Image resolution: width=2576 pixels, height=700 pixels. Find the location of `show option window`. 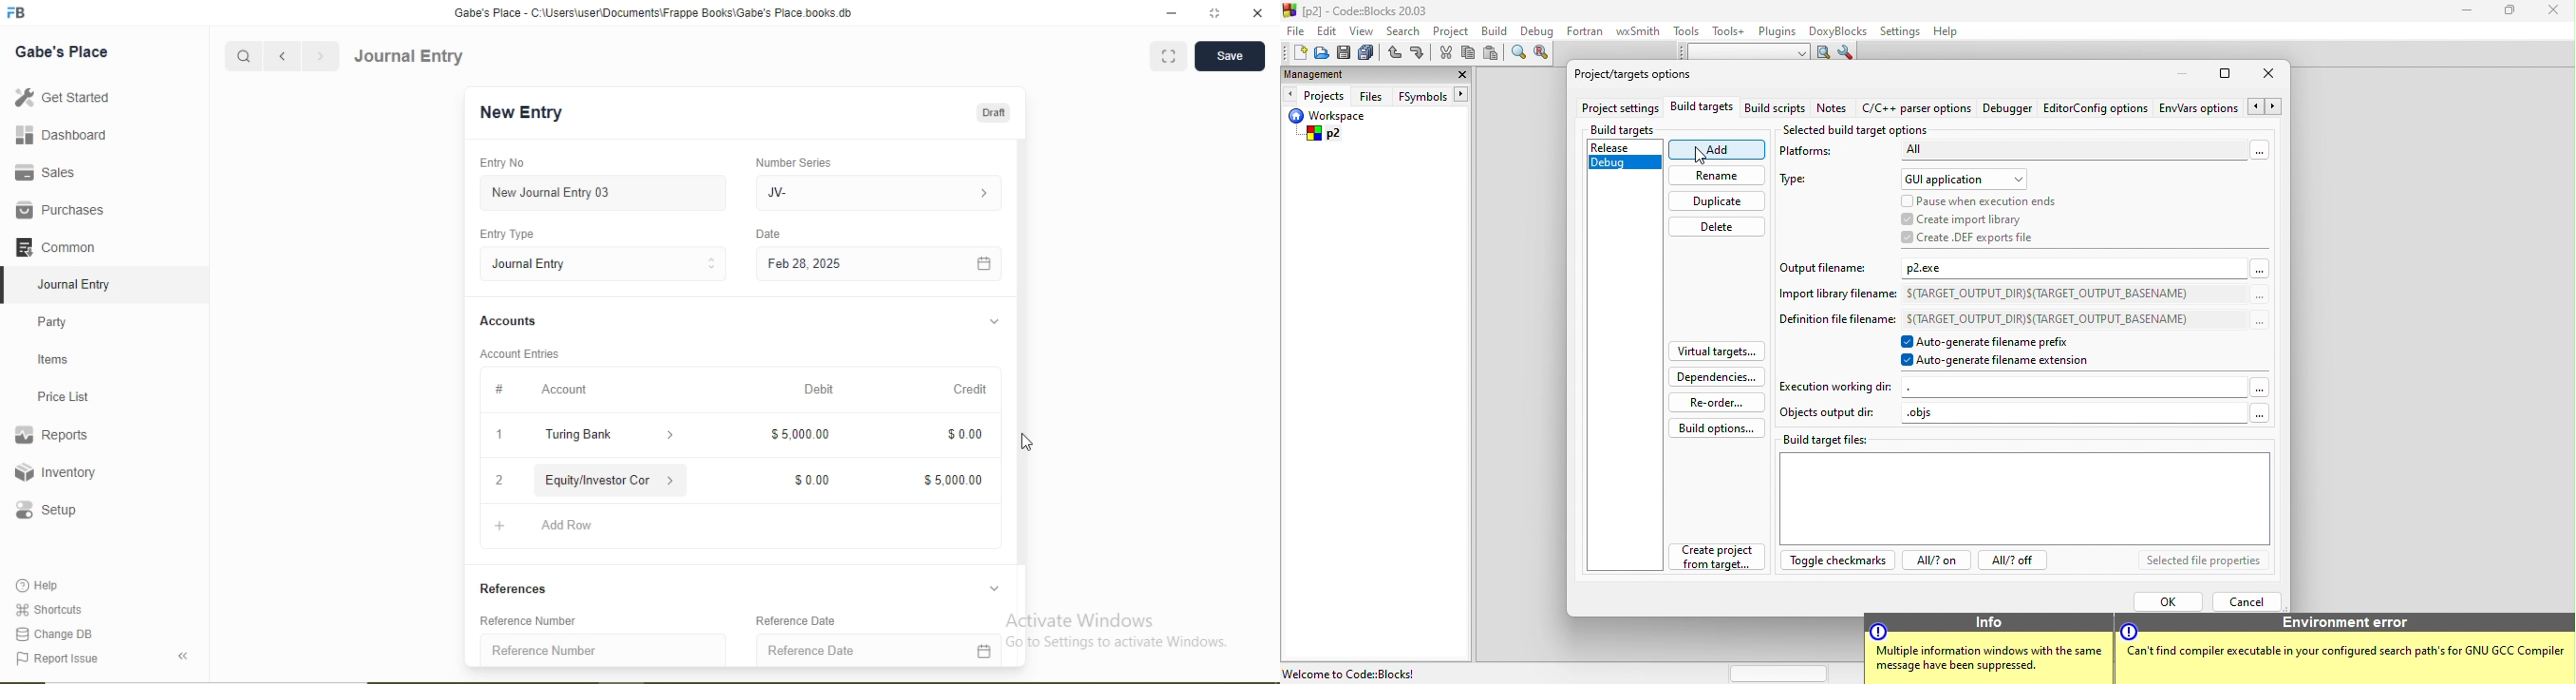

show option window is located at coordinates (1848, 54).